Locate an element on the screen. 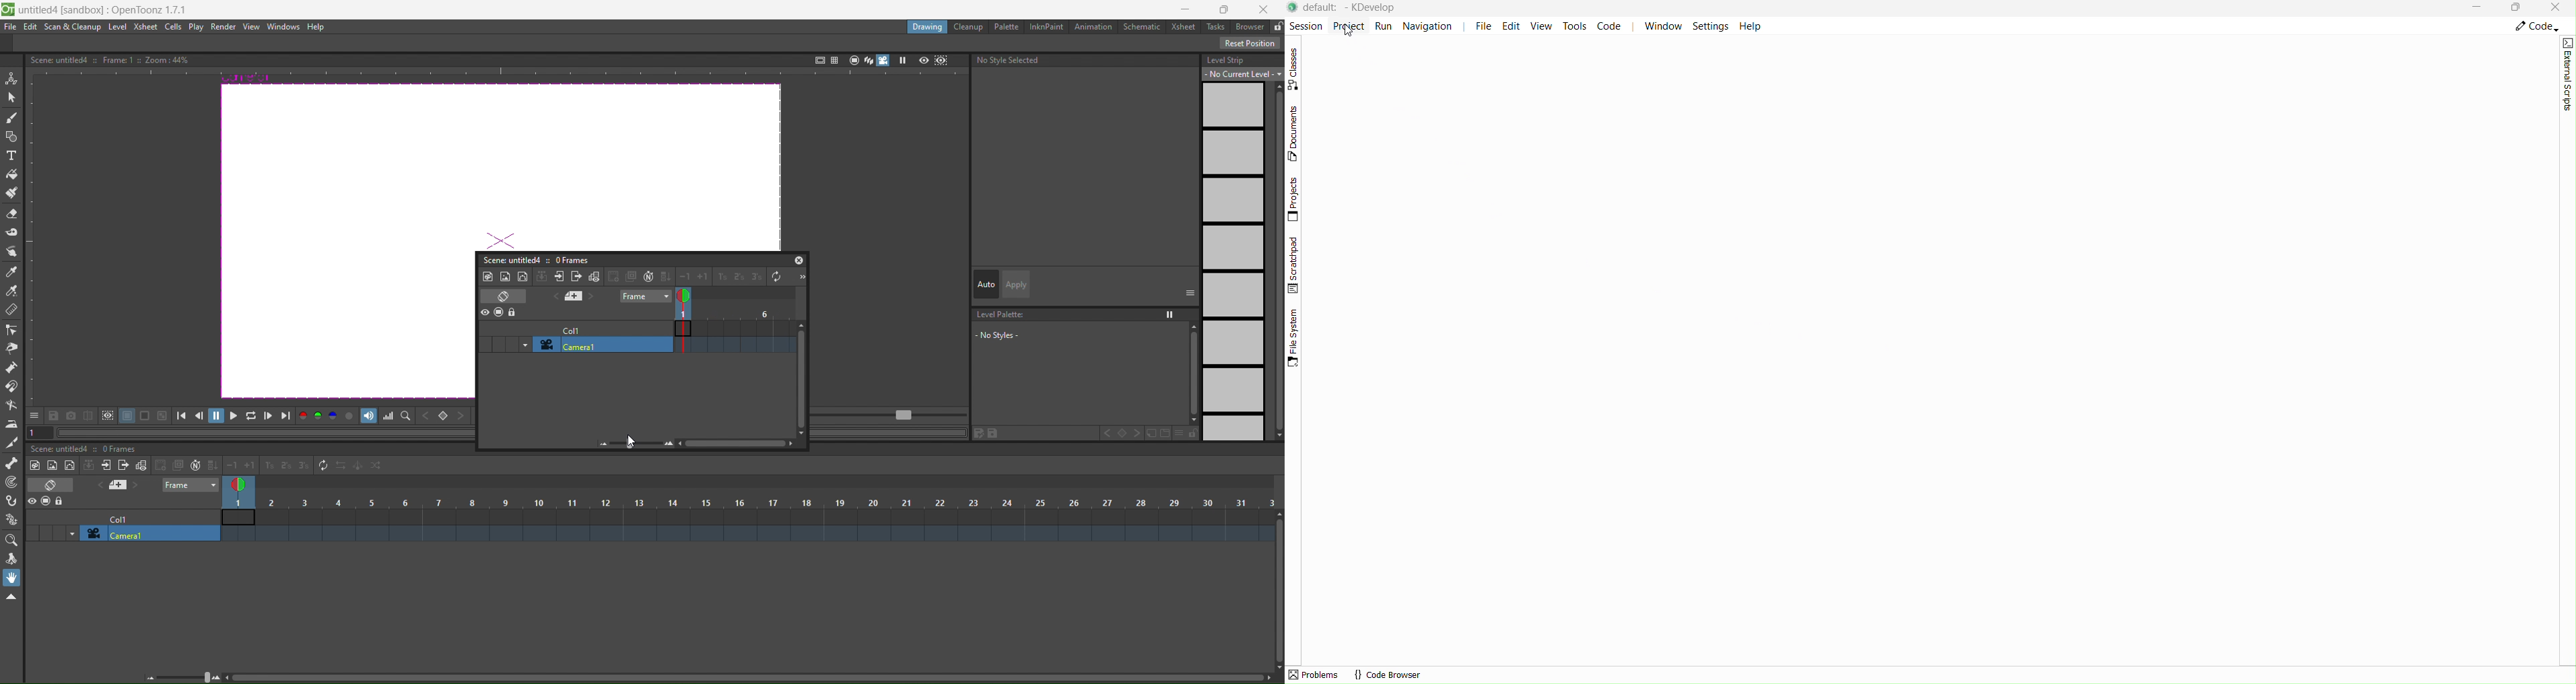 This screenshot has height=700, width=2576. level palette is located at coordinates (1083, 336).